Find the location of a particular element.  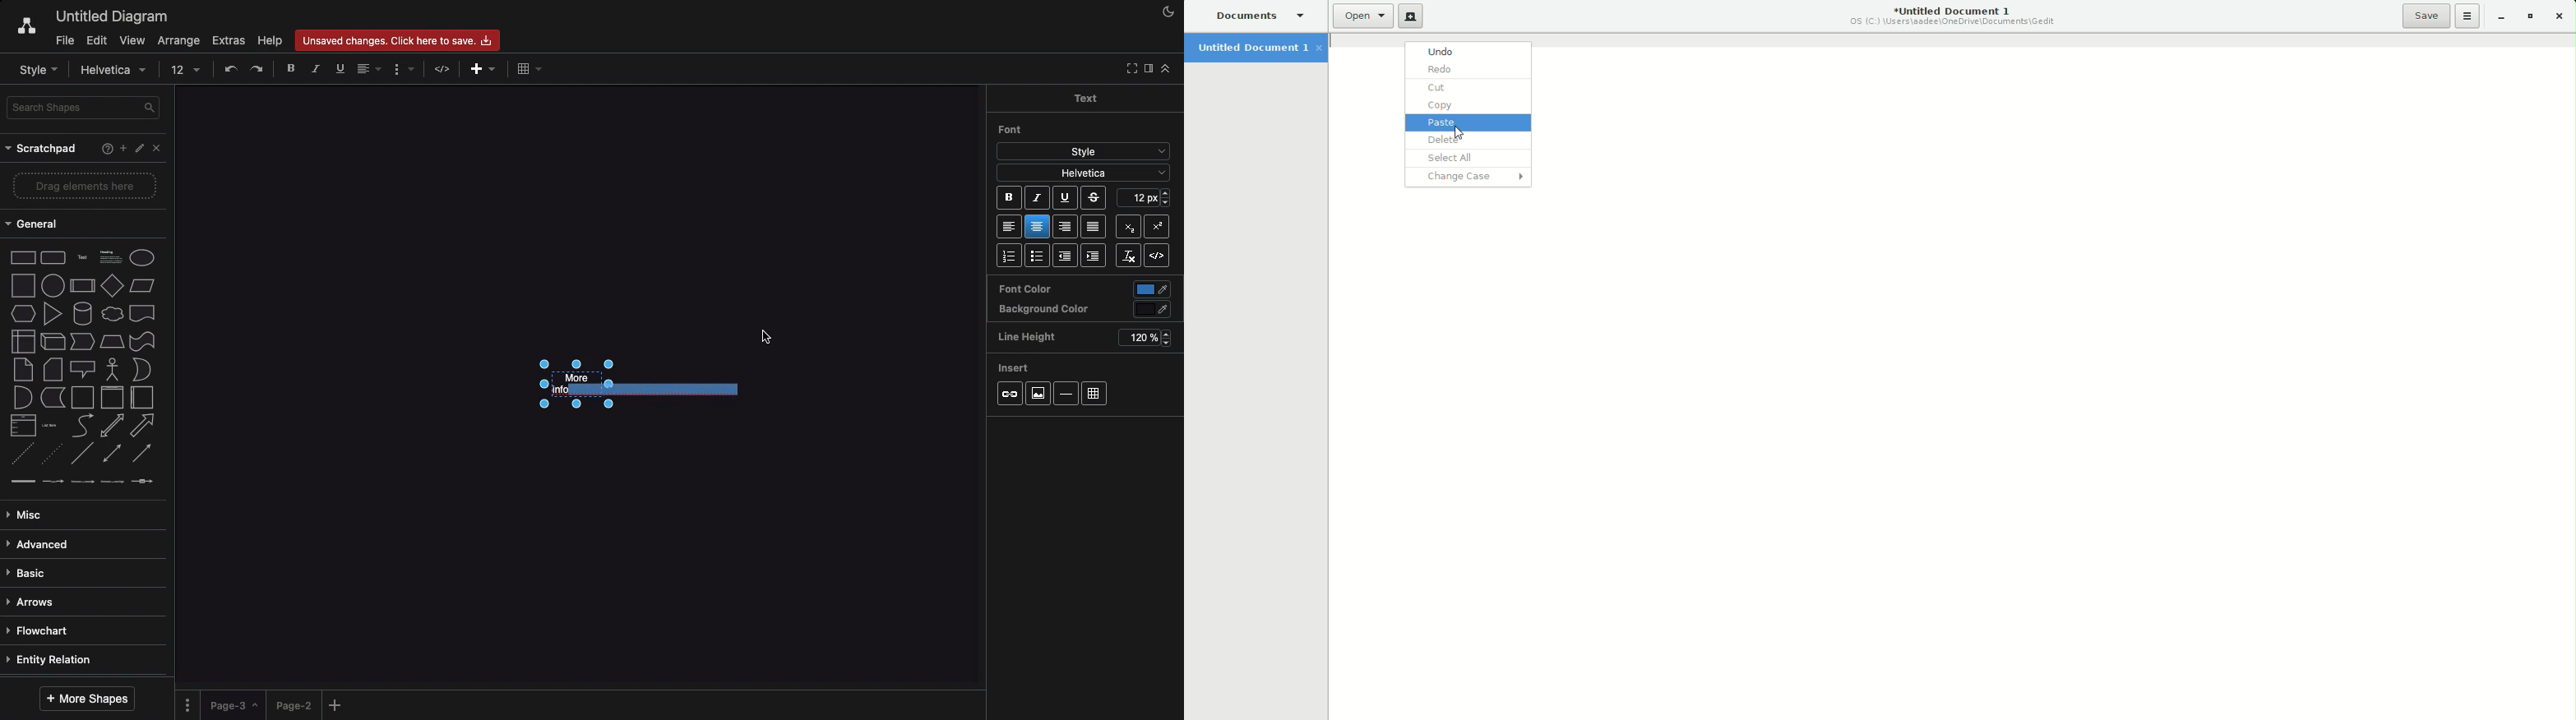

Embed is located at coordinates (1161, 256).